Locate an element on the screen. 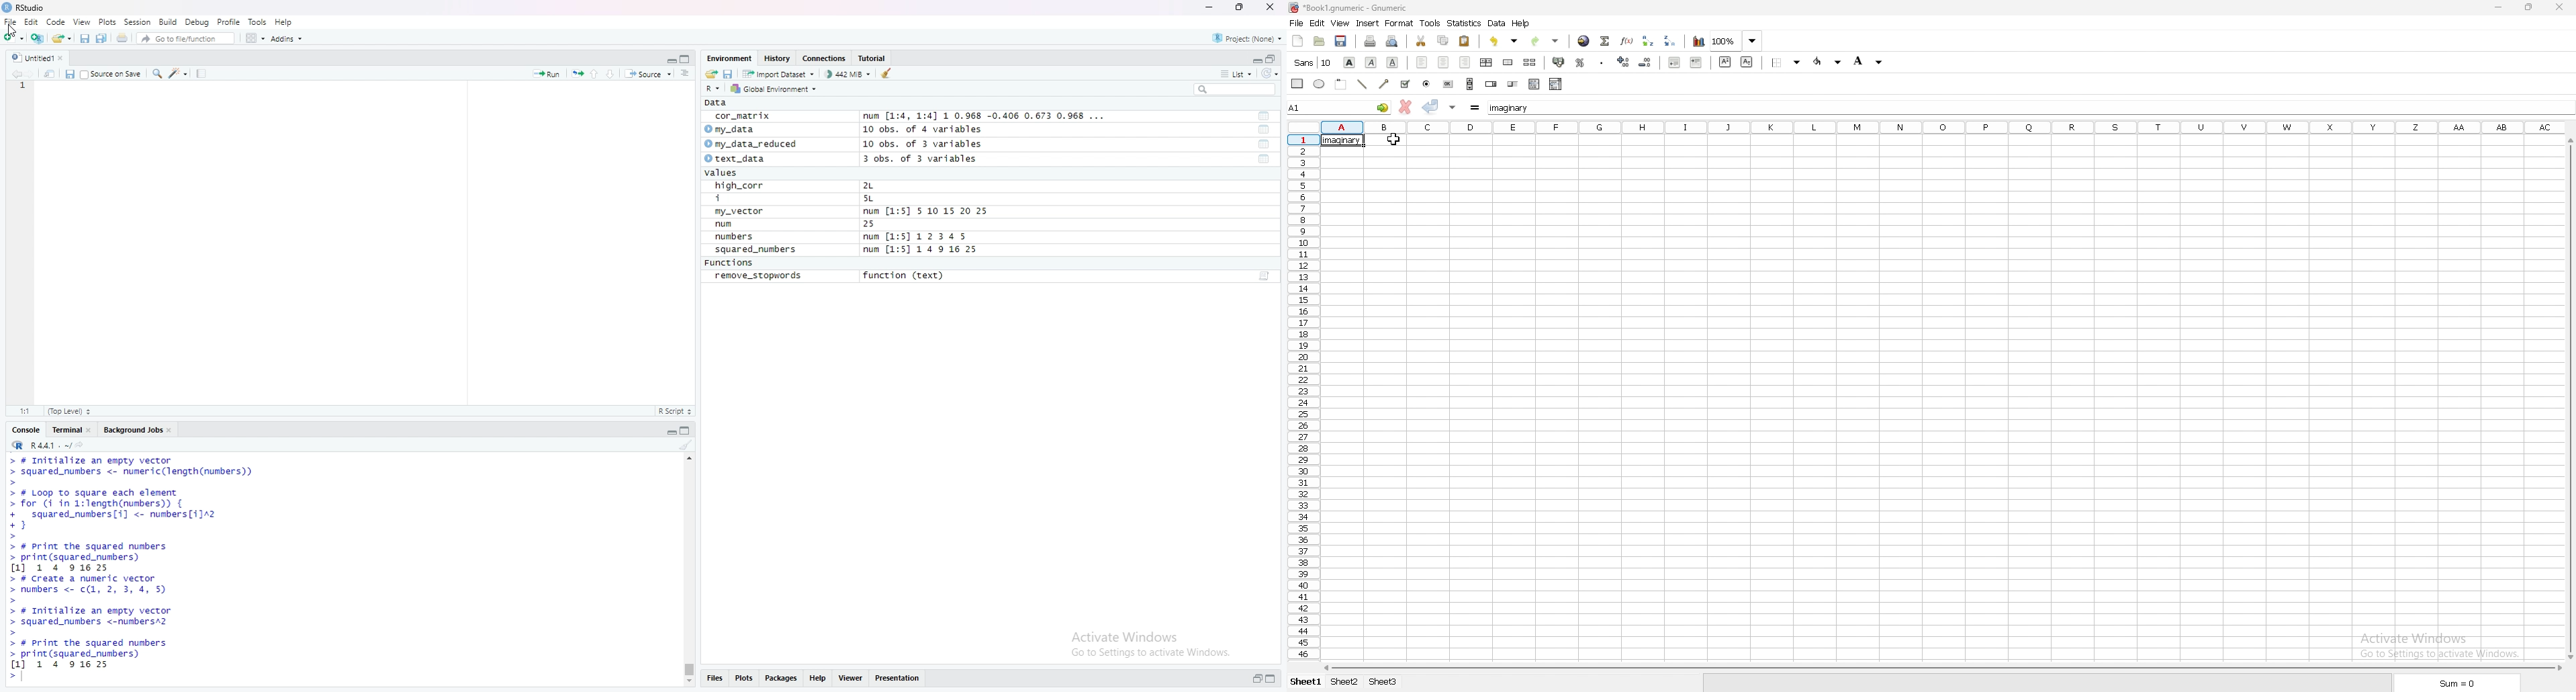  Save current document is located at coordinates (84, 38).